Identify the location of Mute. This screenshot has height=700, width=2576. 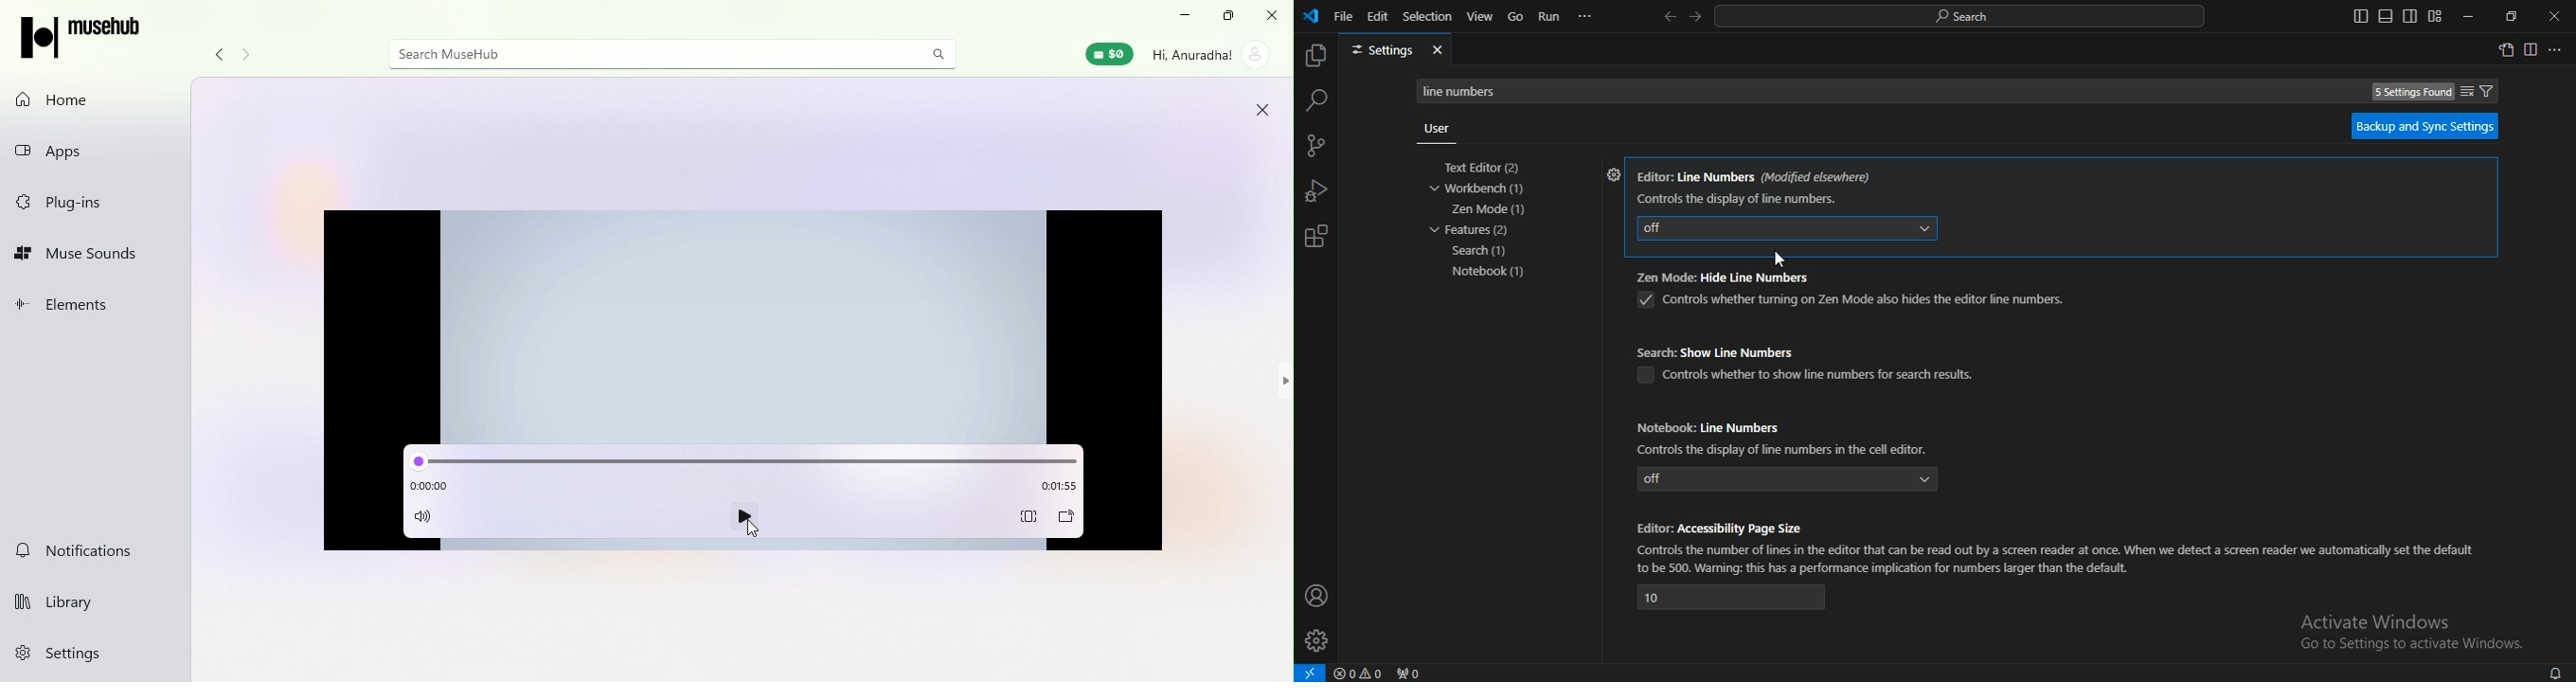
(430, 519).